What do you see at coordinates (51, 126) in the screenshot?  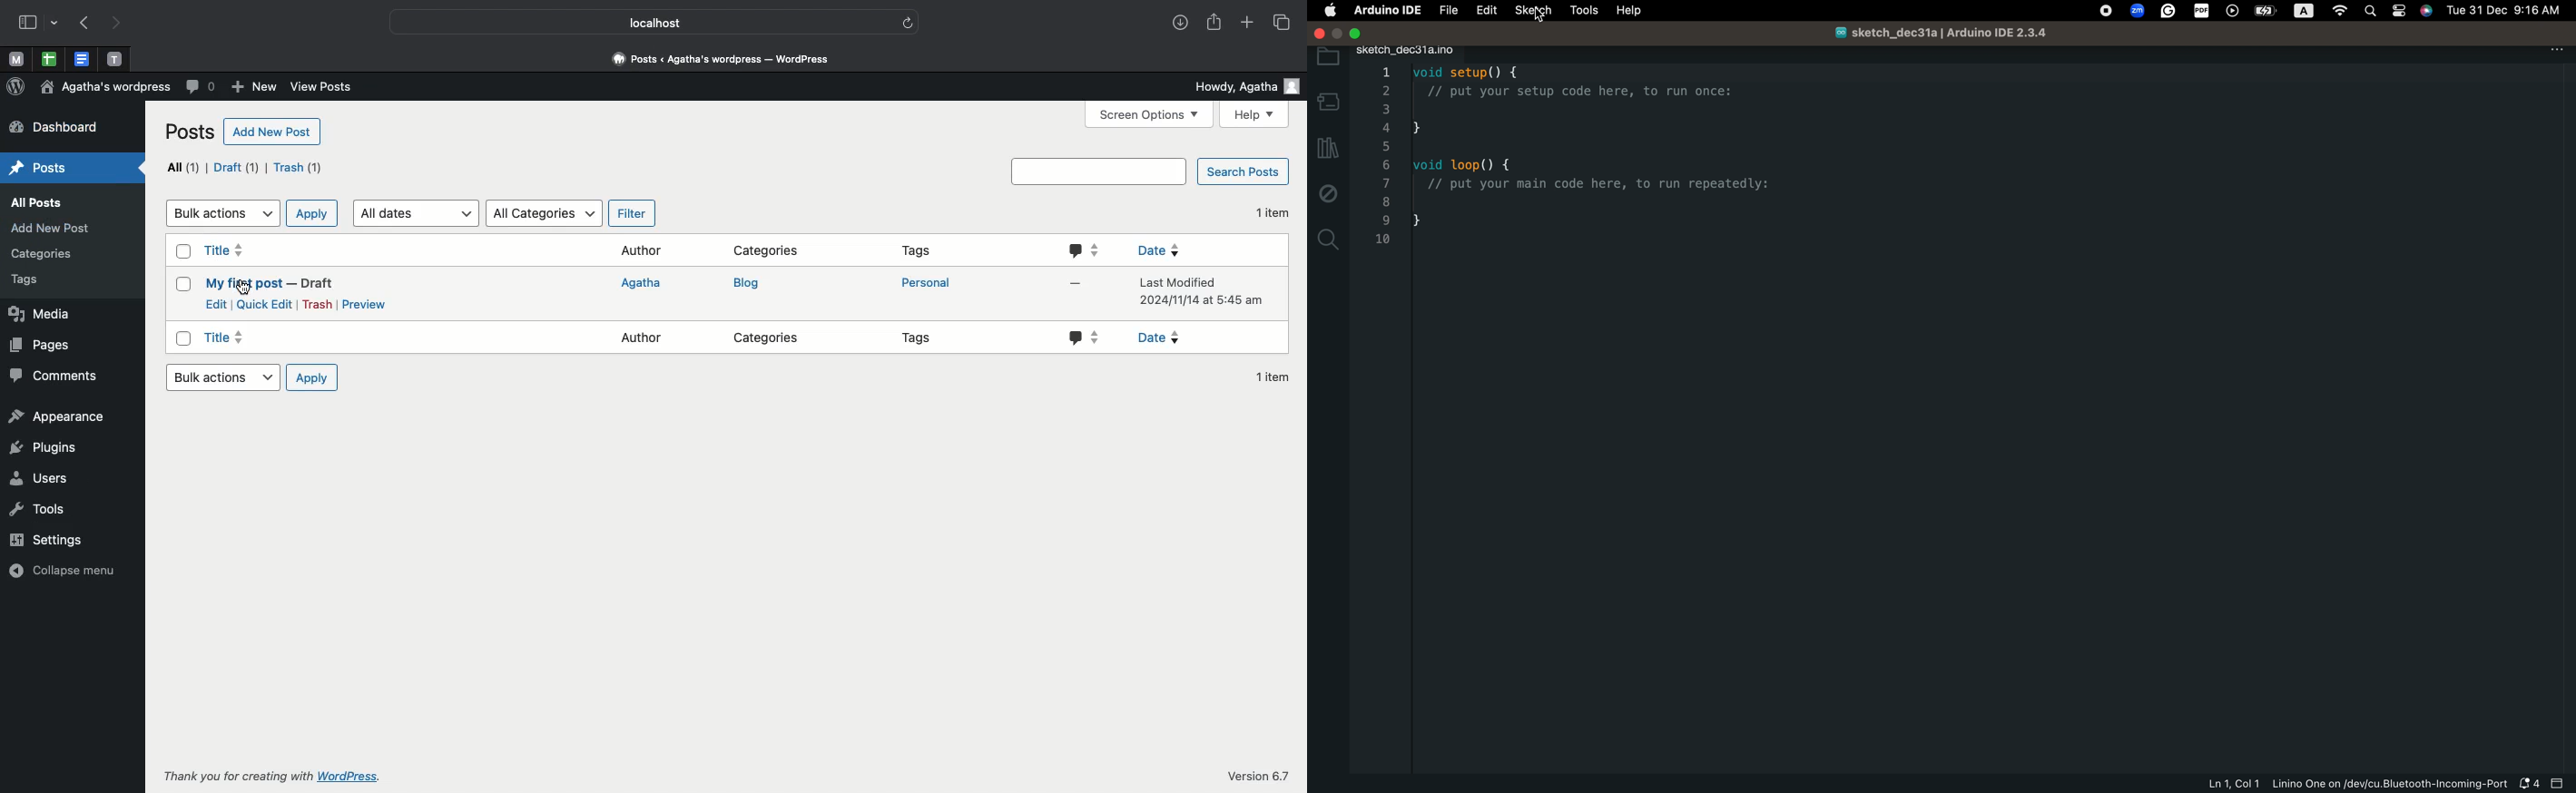 I see `Dashboard` at bounding box center [51, 126].